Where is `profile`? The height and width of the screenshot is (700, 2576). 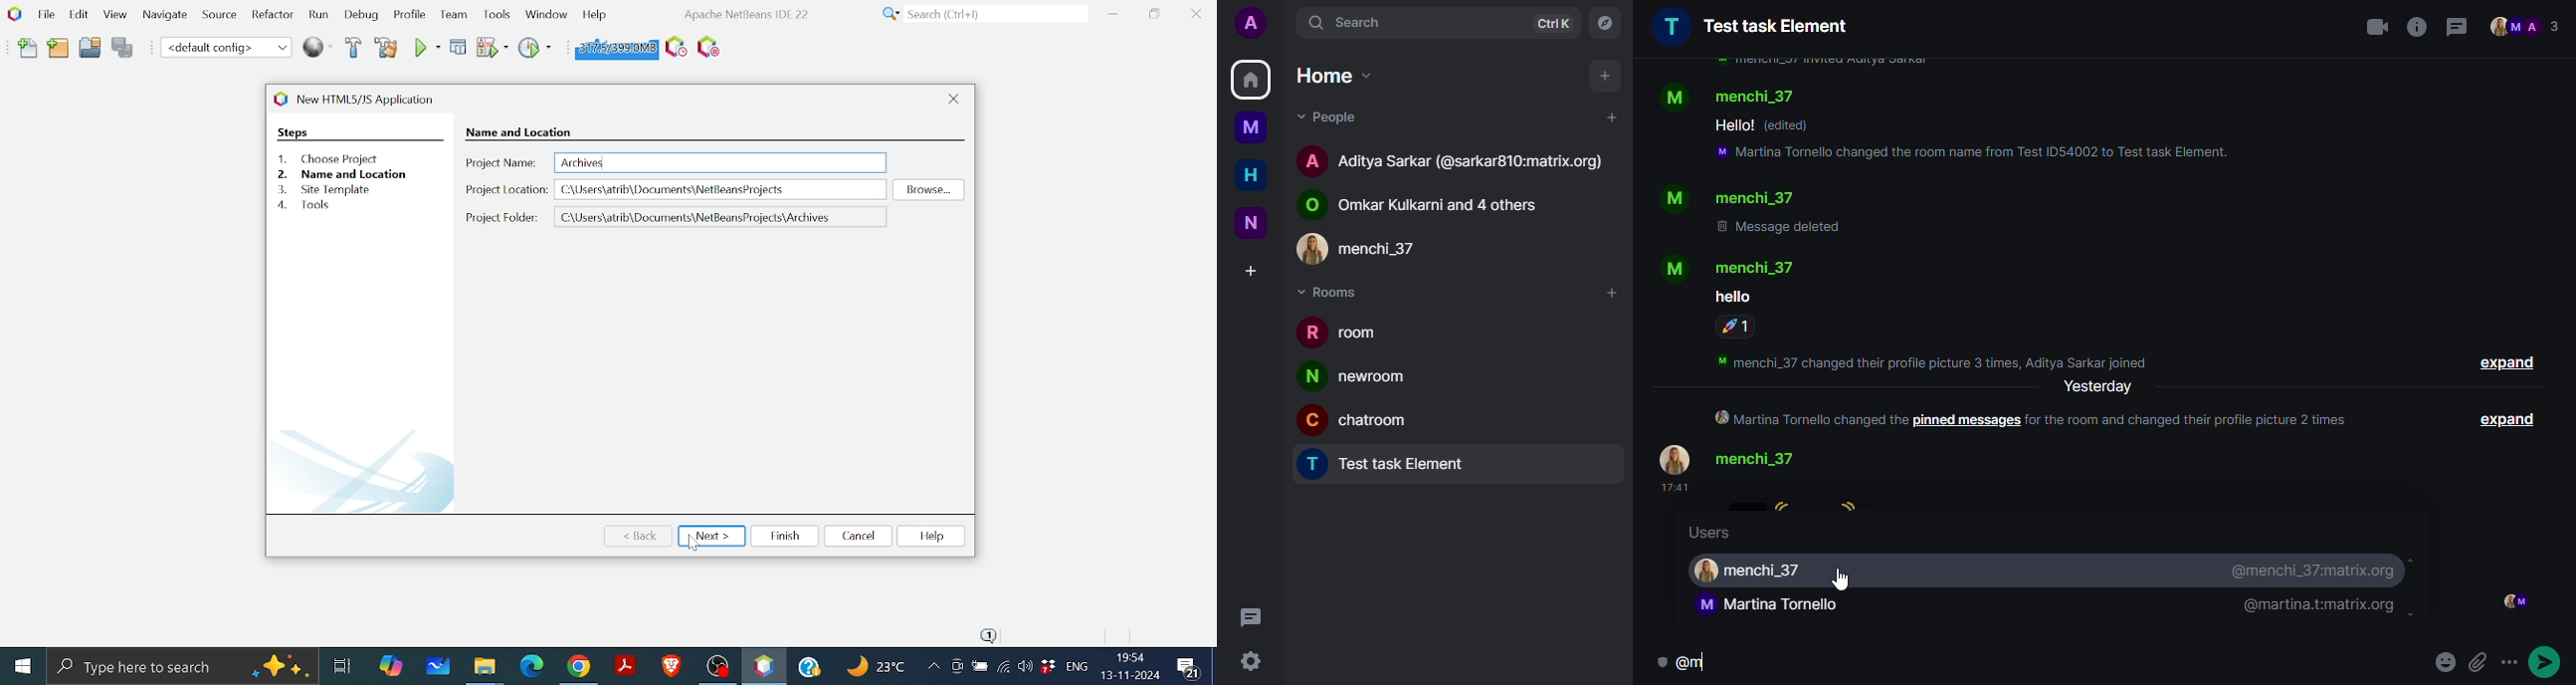 profile is located at coordinates (1251, 24).